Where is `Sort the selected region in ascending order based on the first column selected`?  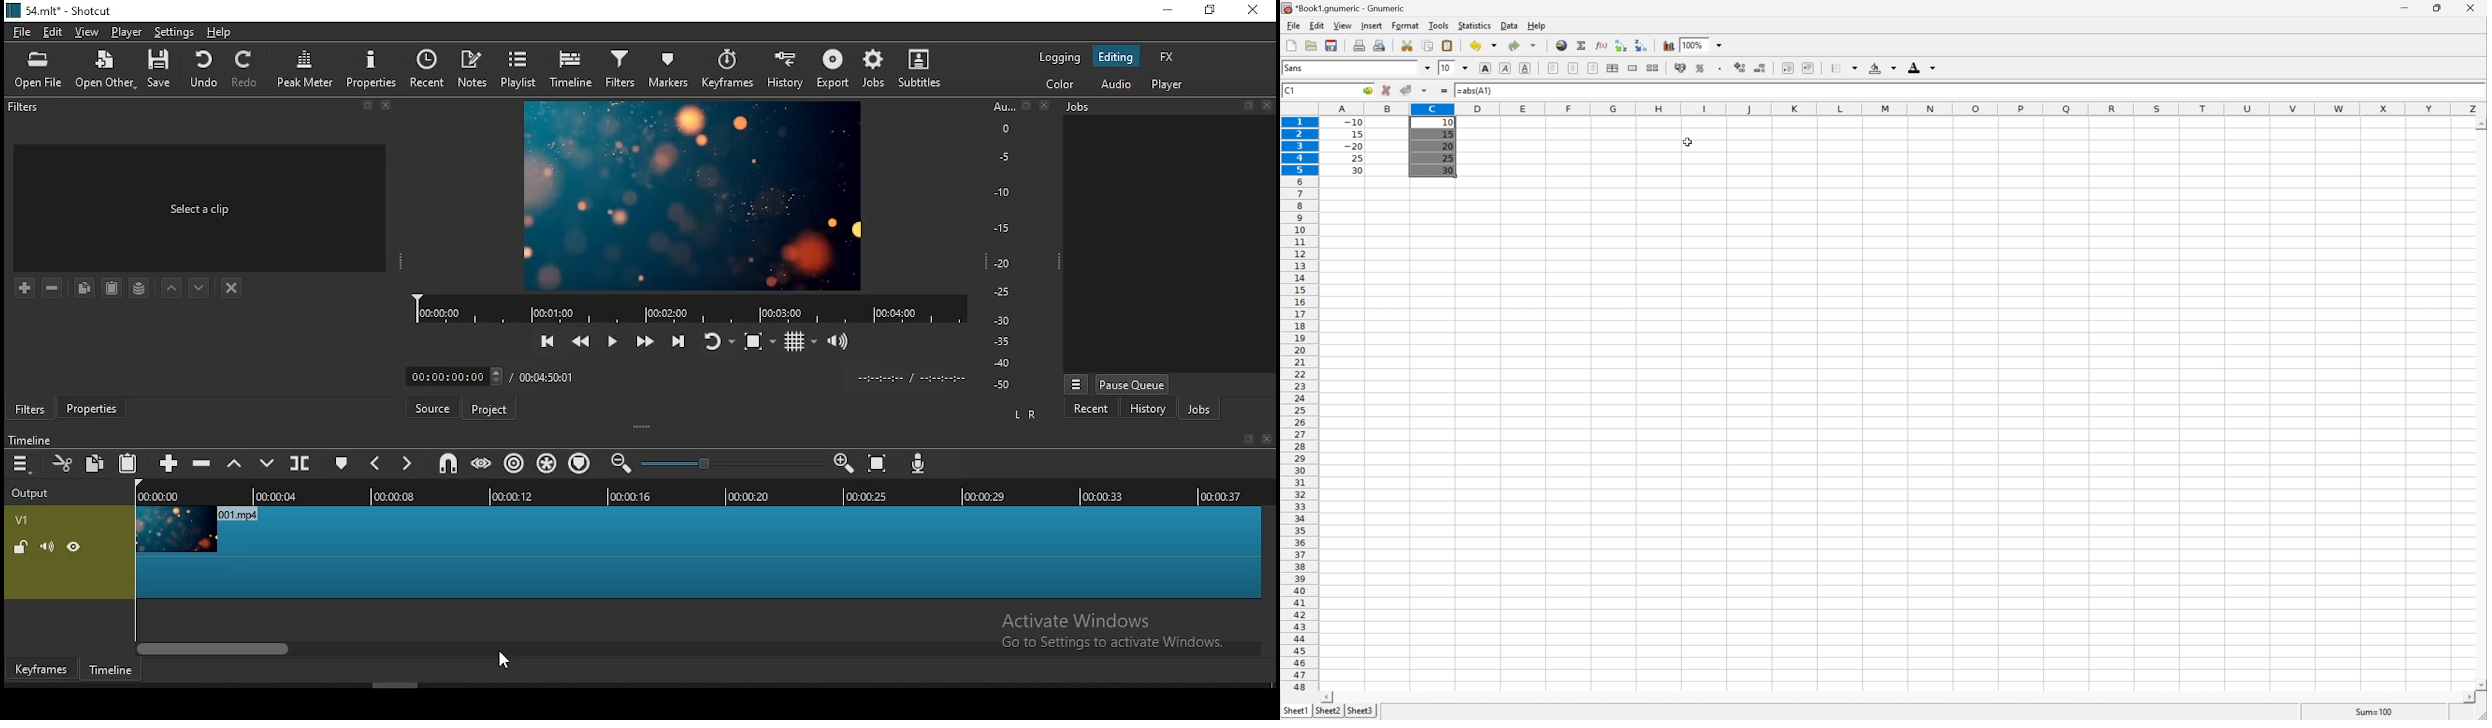
Sort the selected region in ascending order based on the first column selected is located at coordinates (1619, 45).